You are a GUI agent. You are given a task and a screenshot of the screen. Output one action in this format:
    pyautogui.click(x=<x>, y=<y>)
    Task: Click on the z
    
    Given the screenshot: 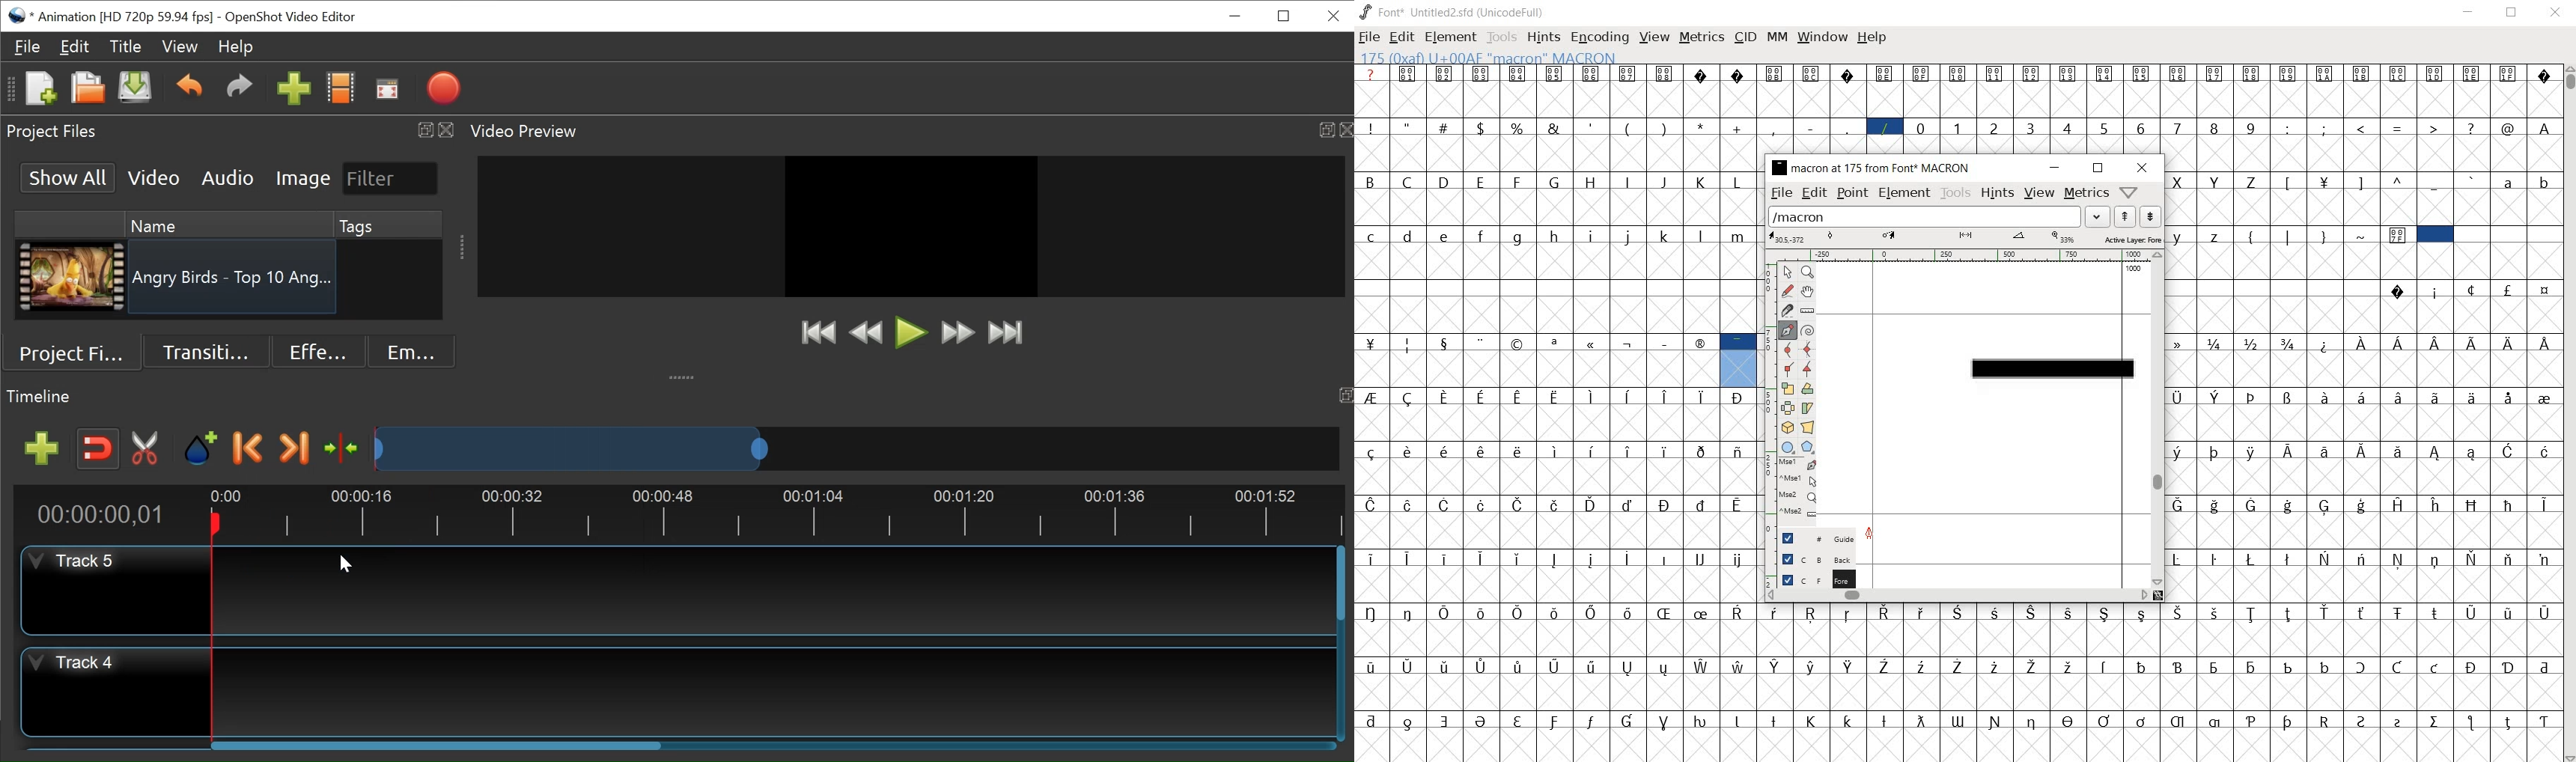 What is the action you would take?
    pyautogui.click(x=2215, y=236)
    